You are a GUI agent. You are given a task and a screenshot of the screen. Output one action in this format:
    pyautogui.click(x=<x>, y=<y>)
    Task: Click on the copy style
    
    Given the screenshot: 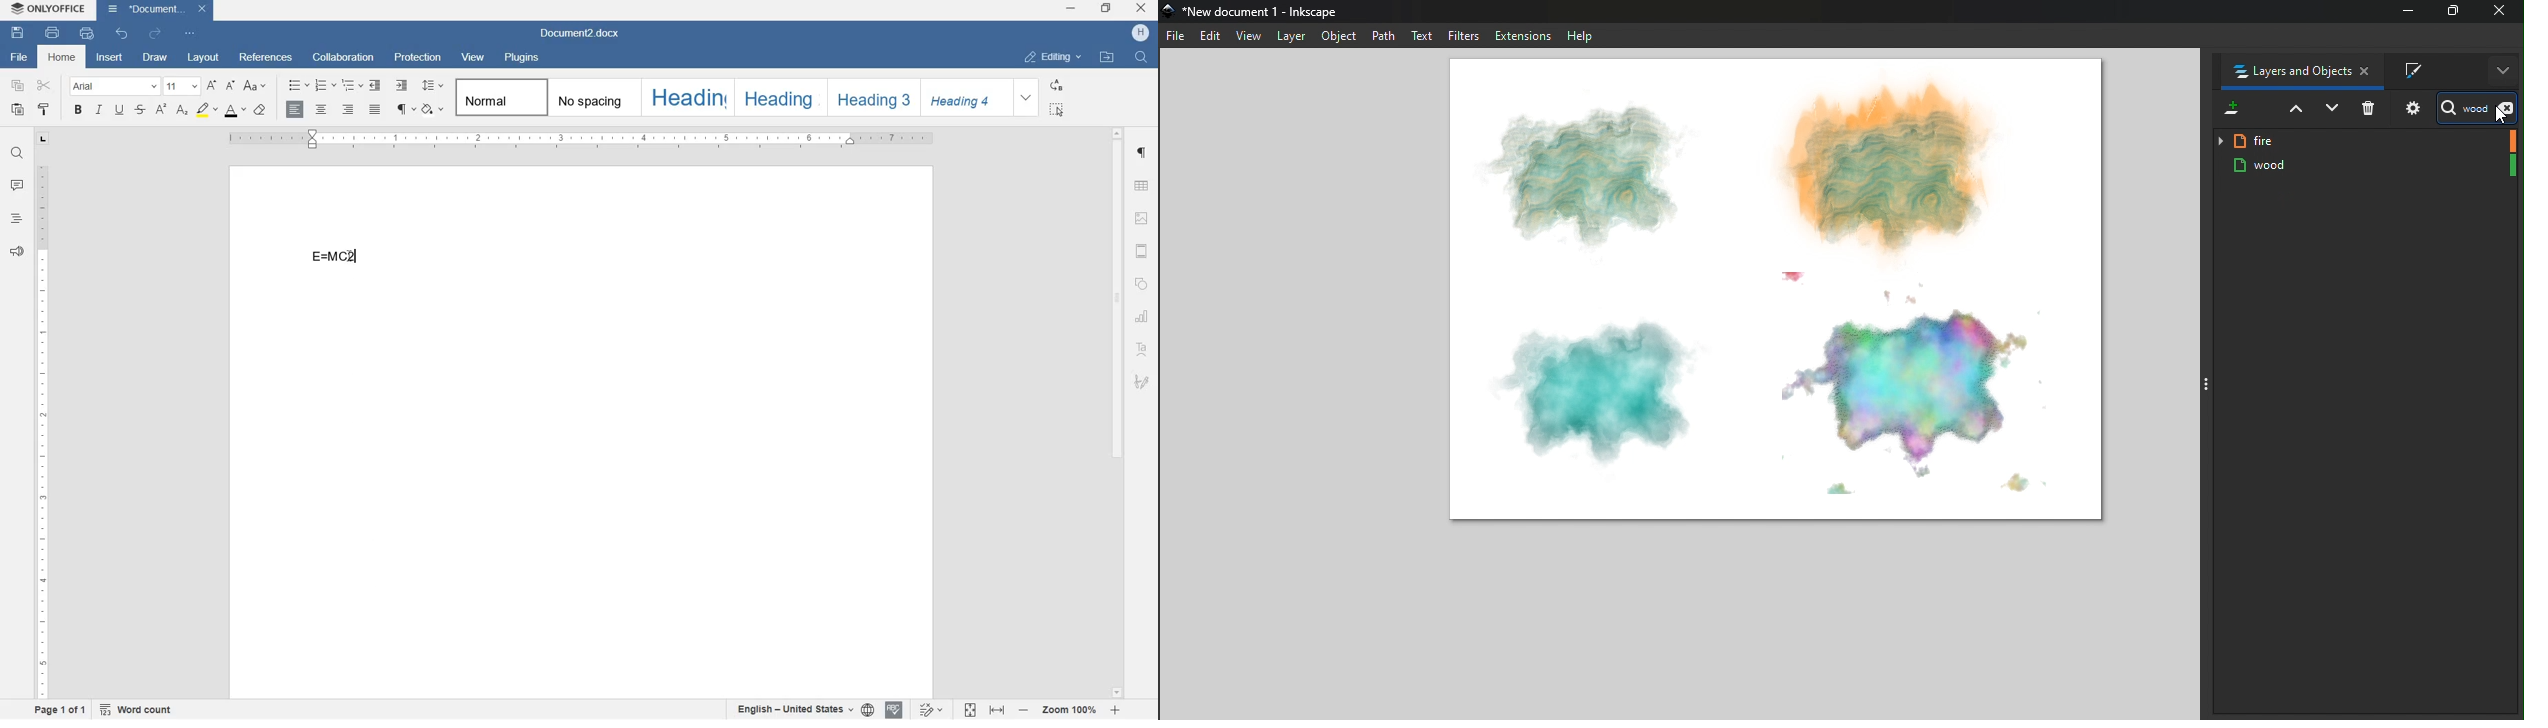 What is the action you would take?
    pyautogui.click(x=44, y=110)
    